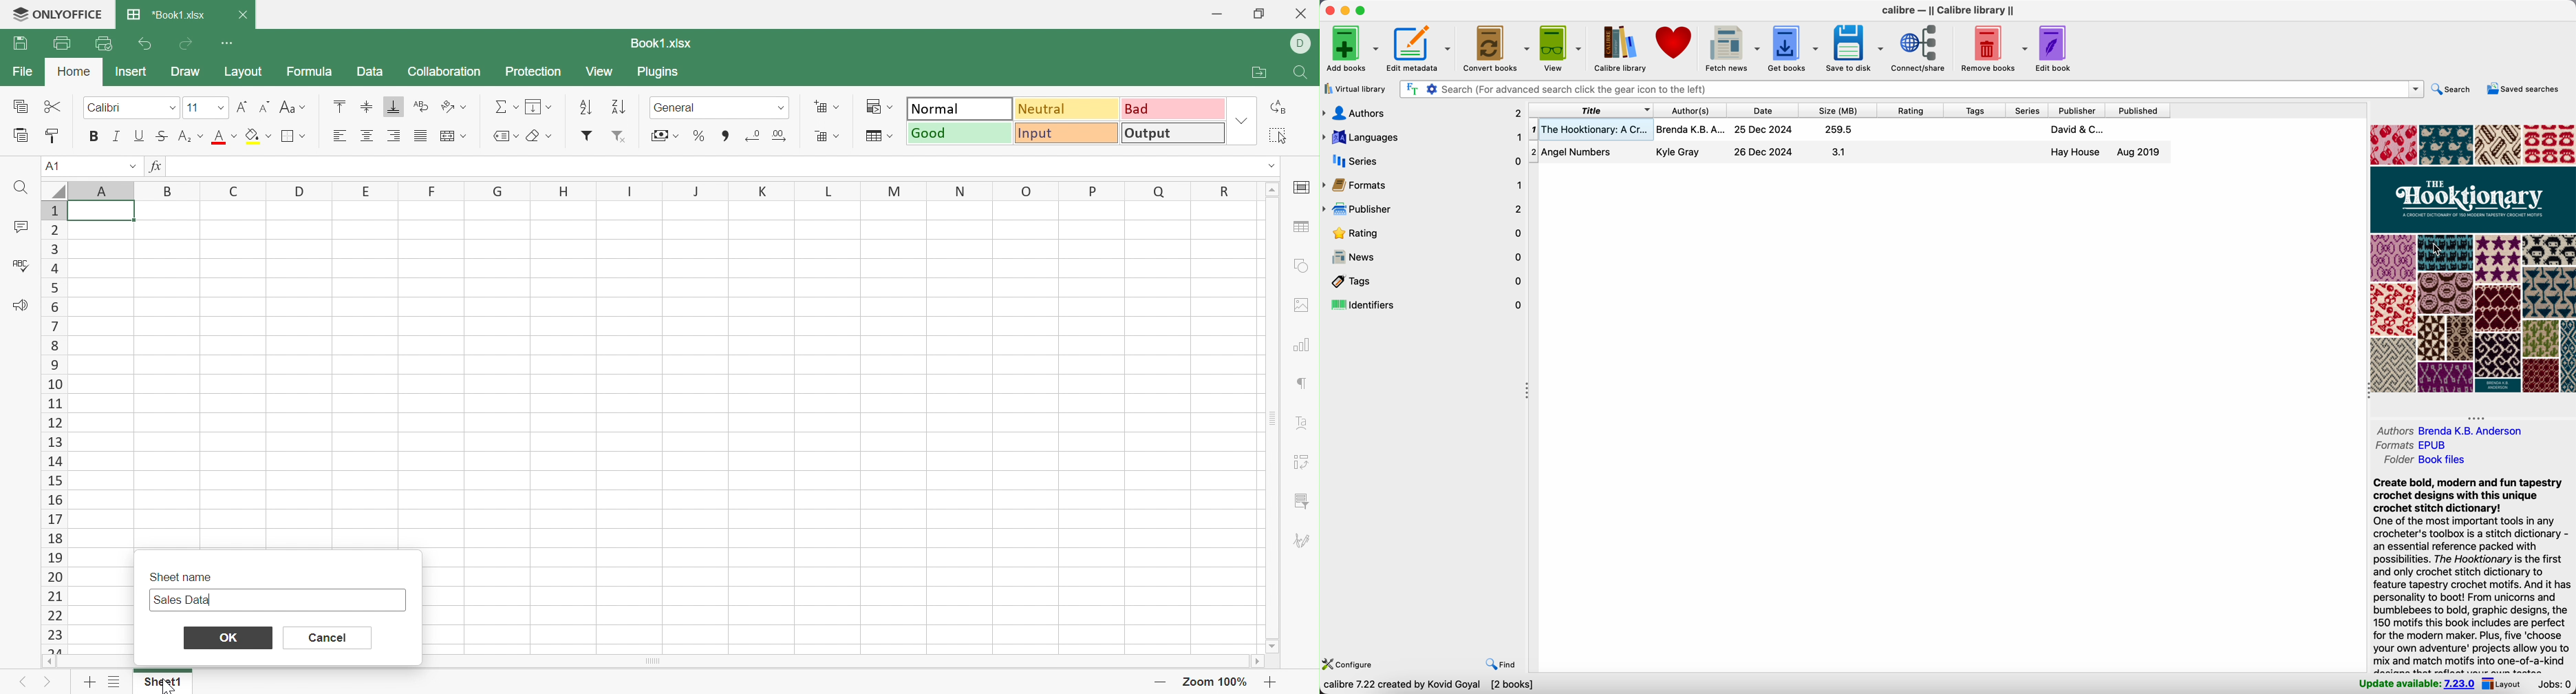  Describe the element at coordinates (453, 136) in the screenshot. I see `Merge and center` at that location.